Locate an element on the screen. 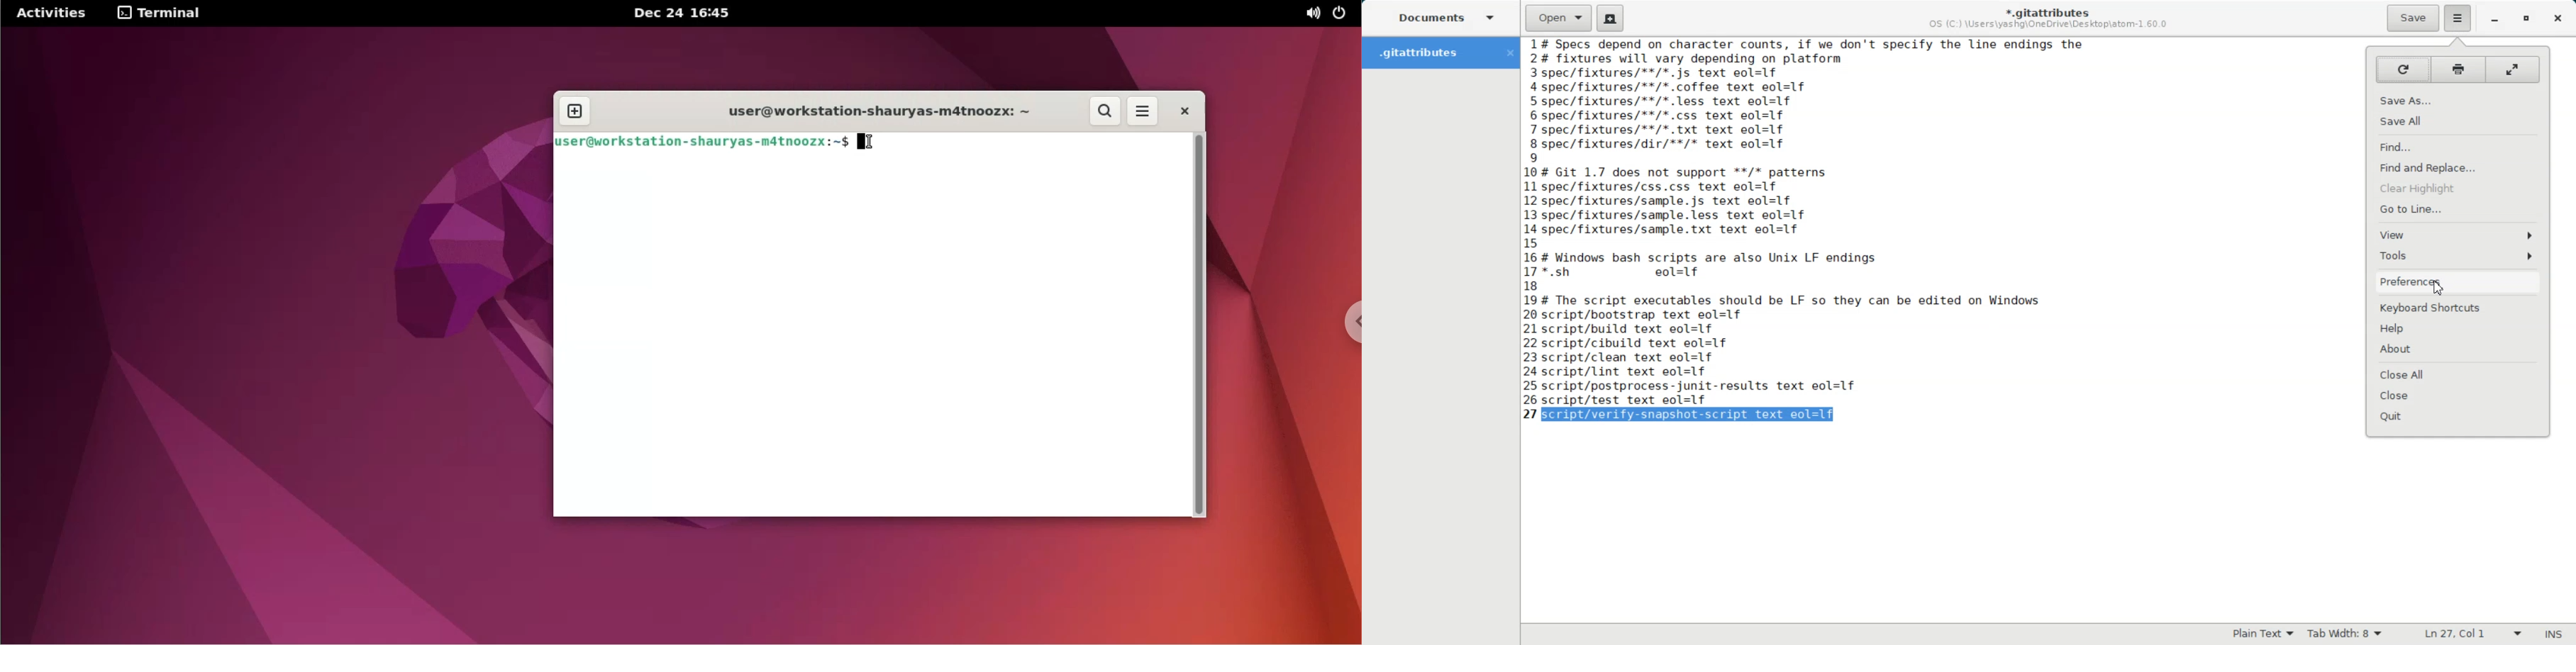  INS is located at coordinates (2554, 634).